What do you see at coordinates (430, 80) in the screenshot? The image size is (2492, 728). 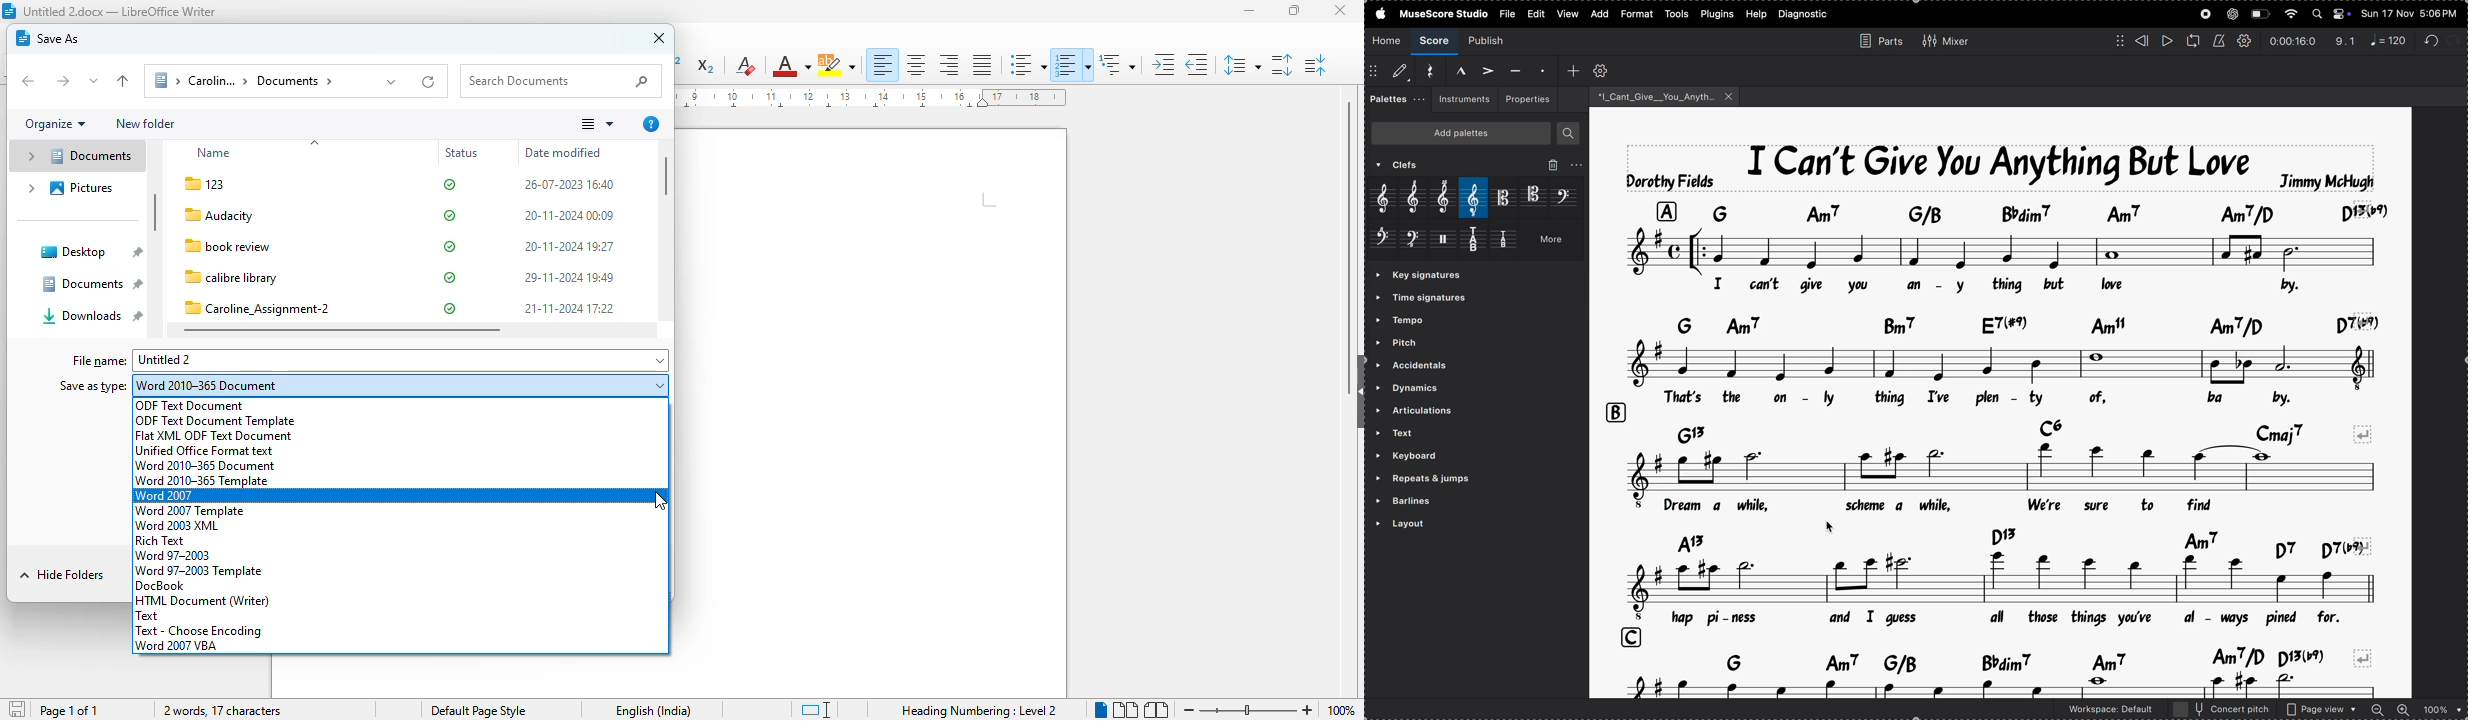 I see `refresh "documents"` at bounding box center [430, 80].